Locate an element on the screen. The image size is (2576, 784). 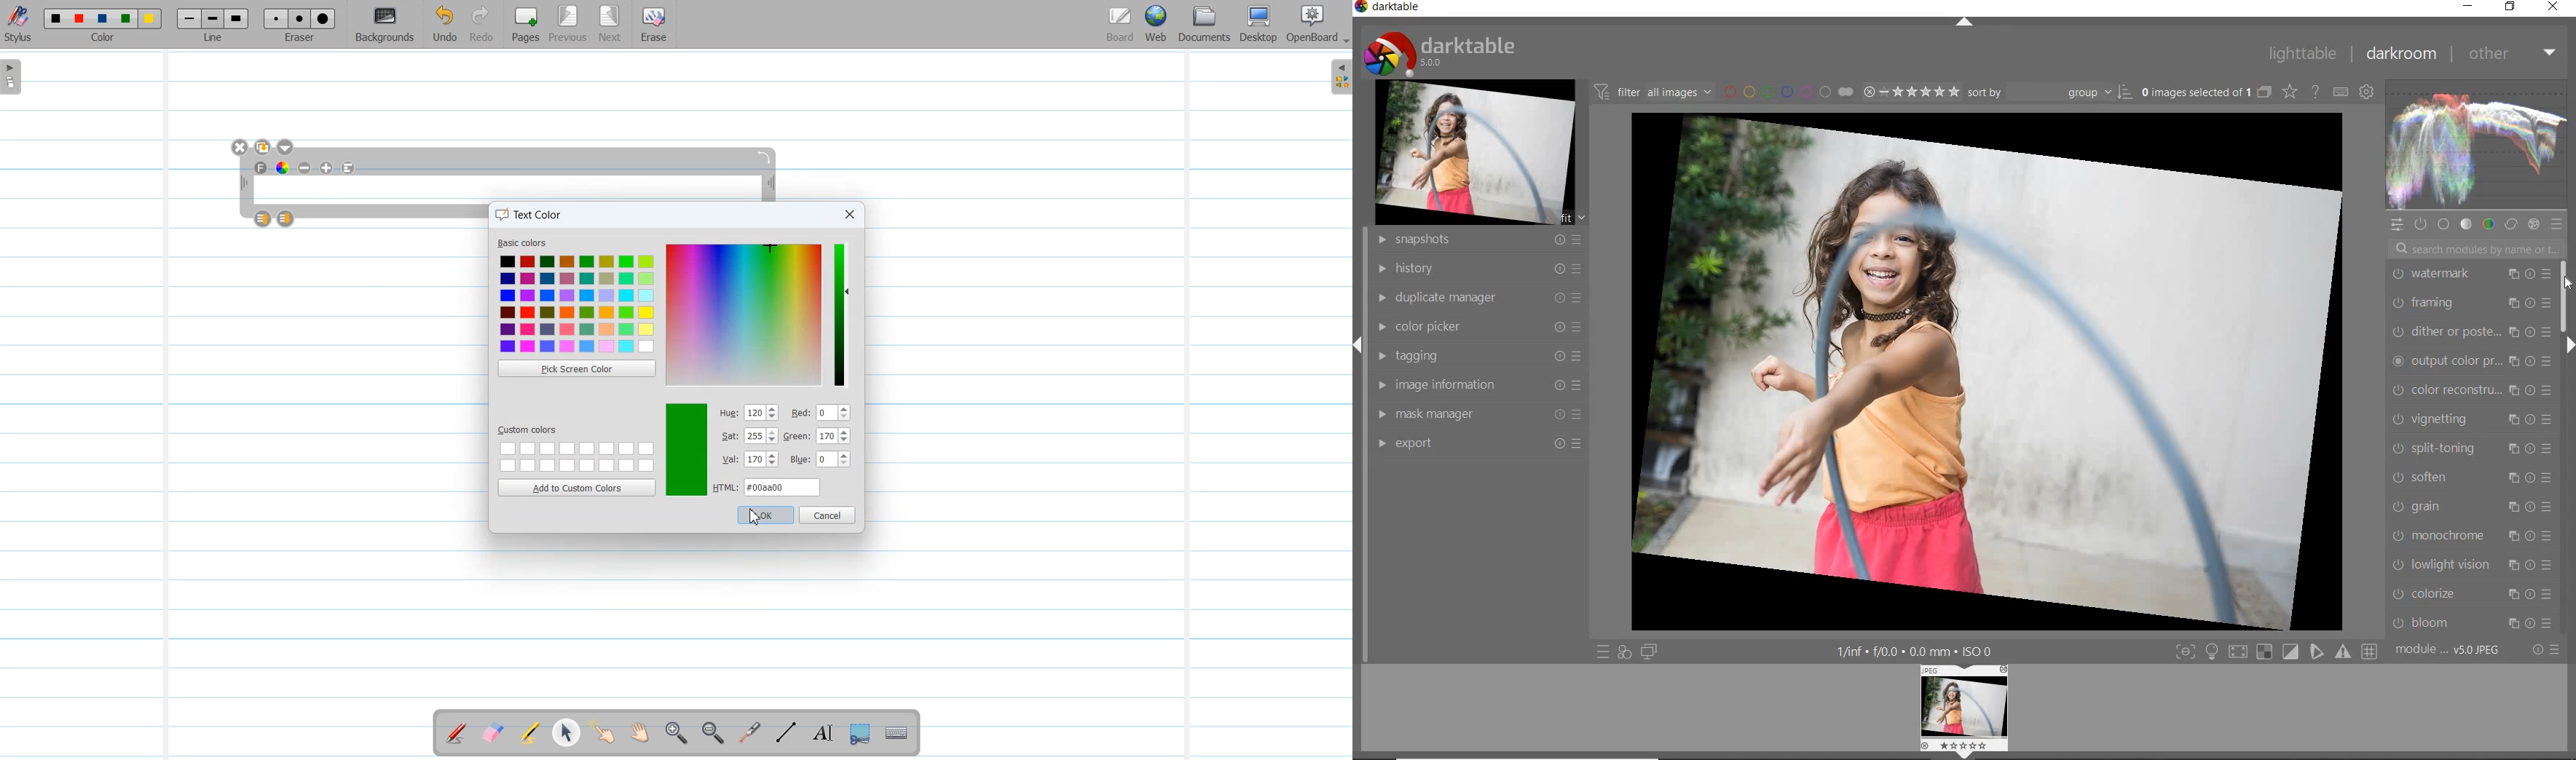
expand/collapse is located at coordinates (1963, 23).